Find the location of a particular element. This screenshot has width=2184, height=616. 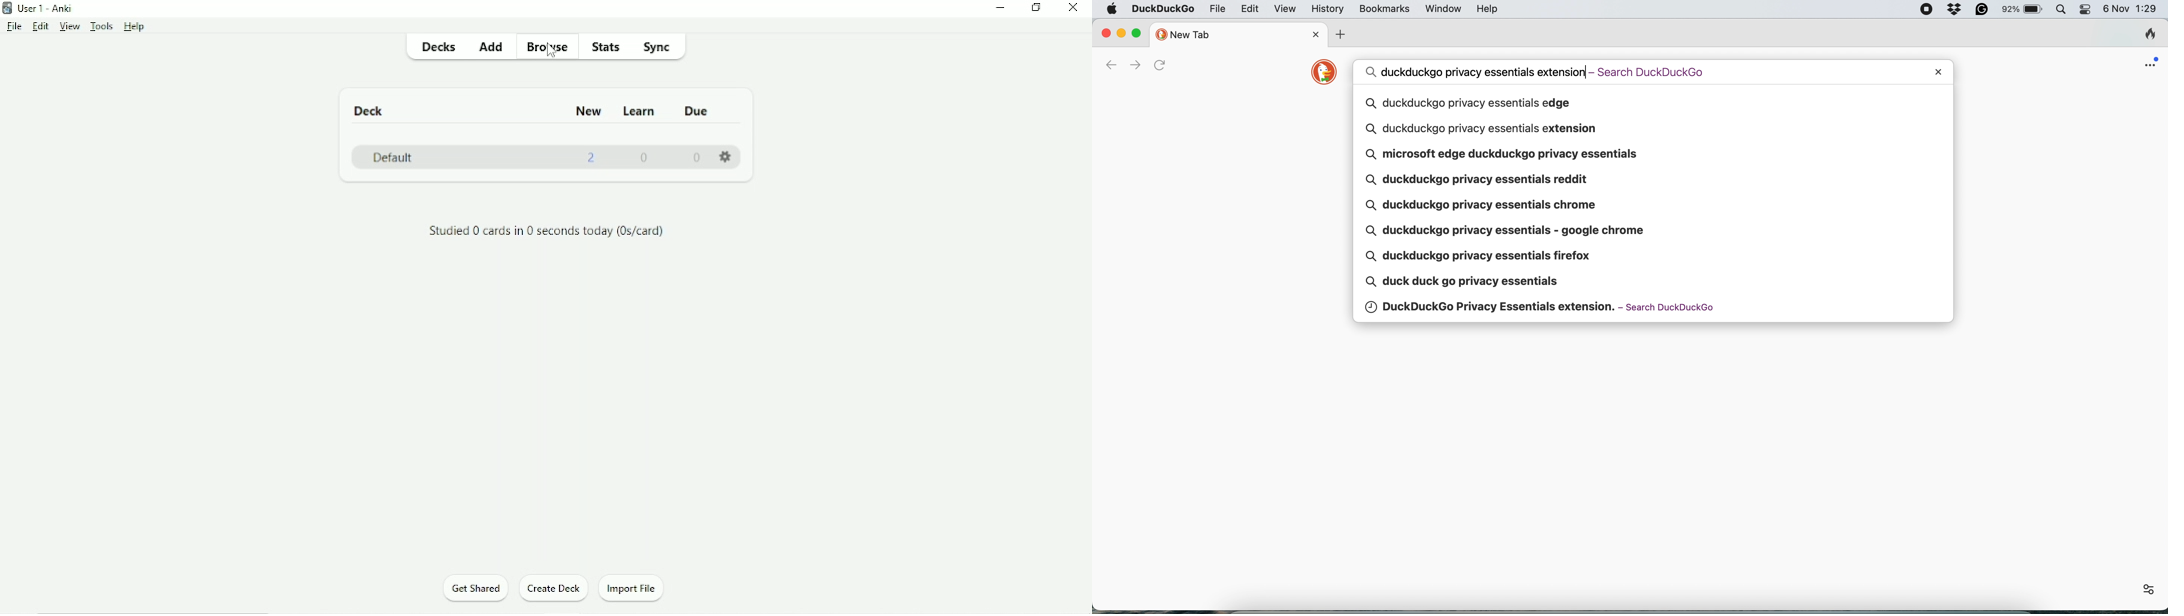

File is located at coordinates (14, 27).